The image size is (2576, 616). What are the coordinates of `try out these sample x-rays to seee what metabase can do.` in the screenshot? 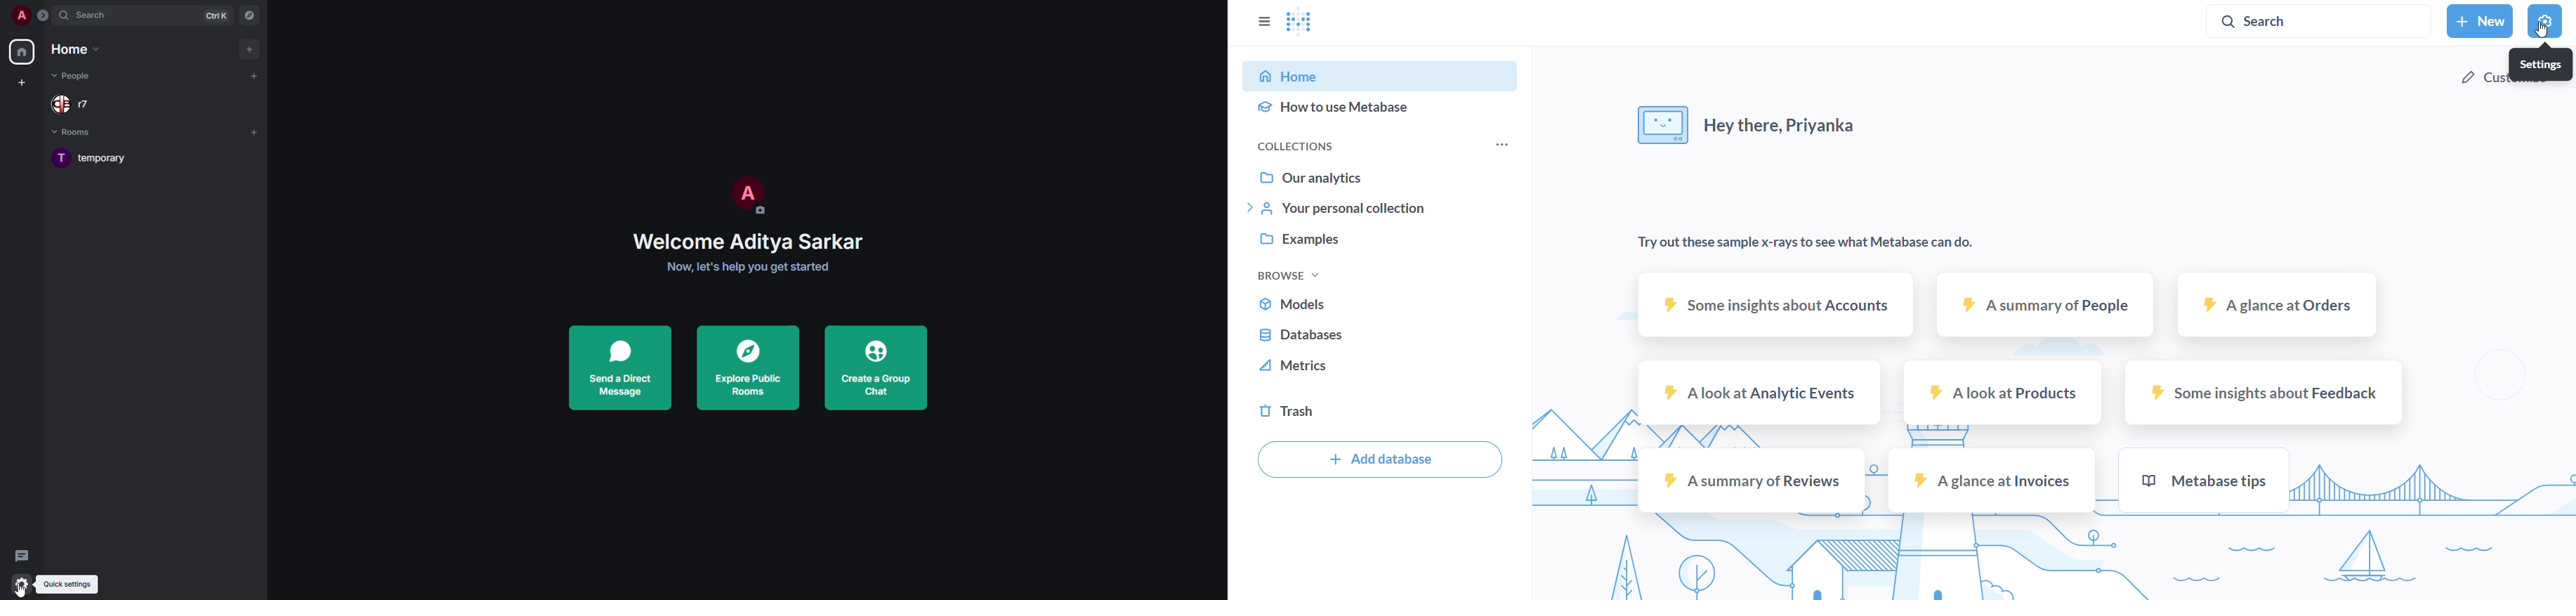 It's located at (1801, 244).